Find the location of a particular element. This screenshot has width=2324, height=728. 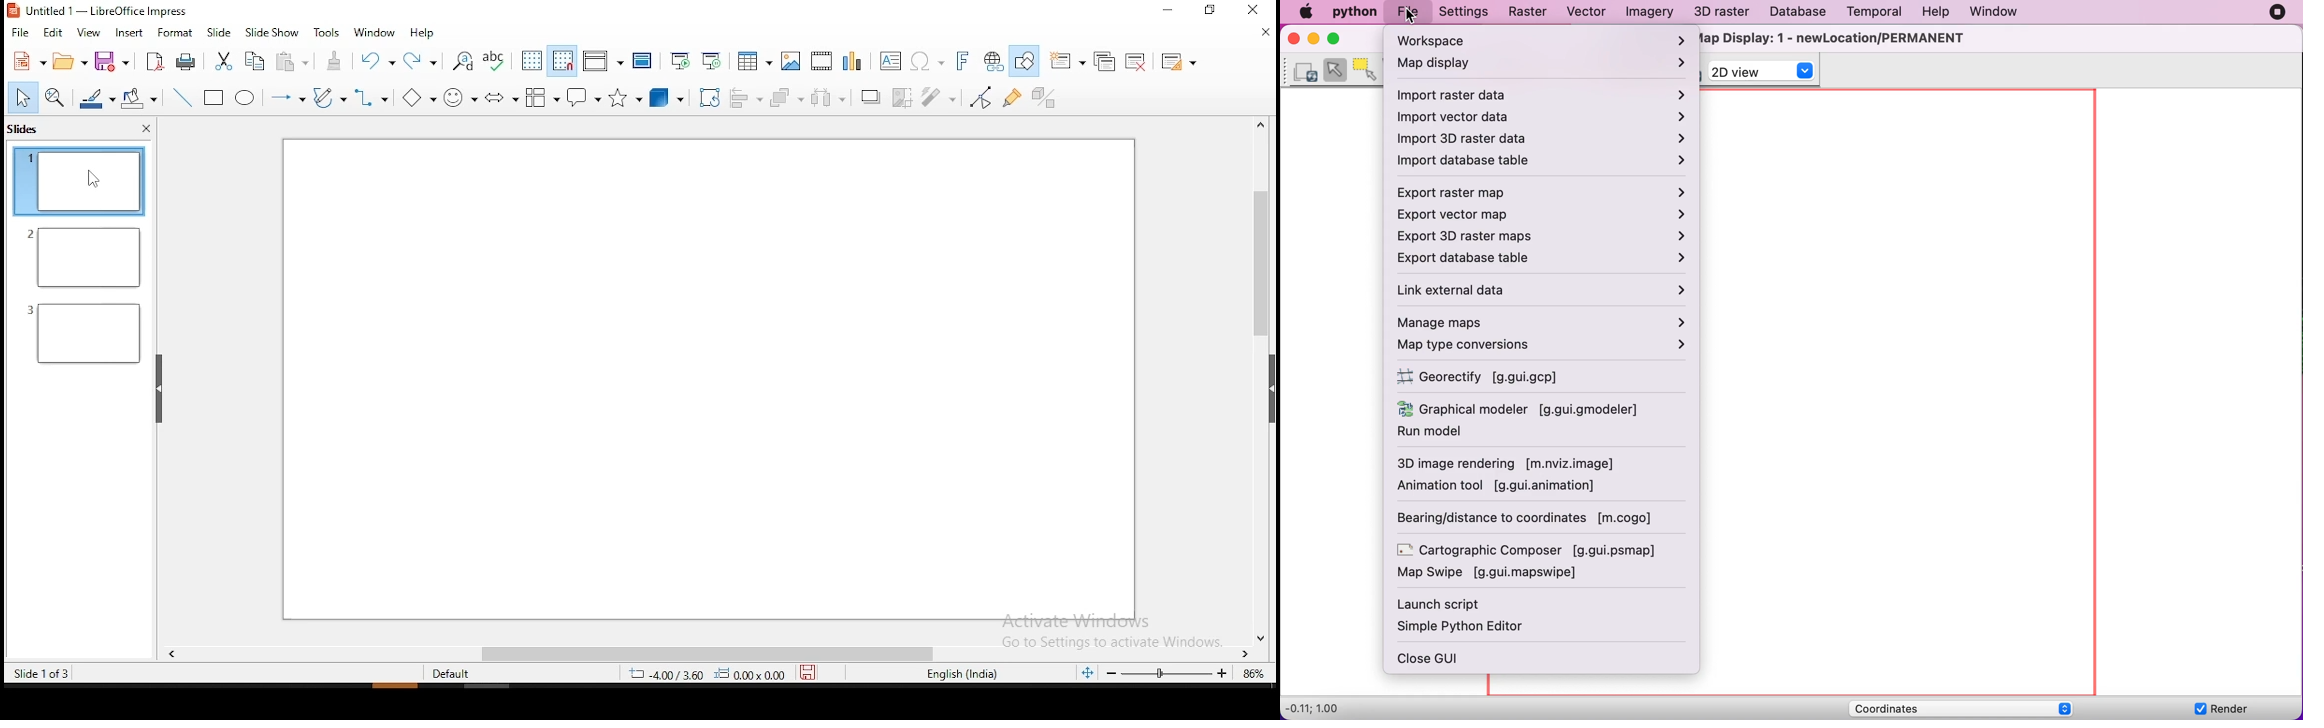

save is located at coordinates (808, 674).